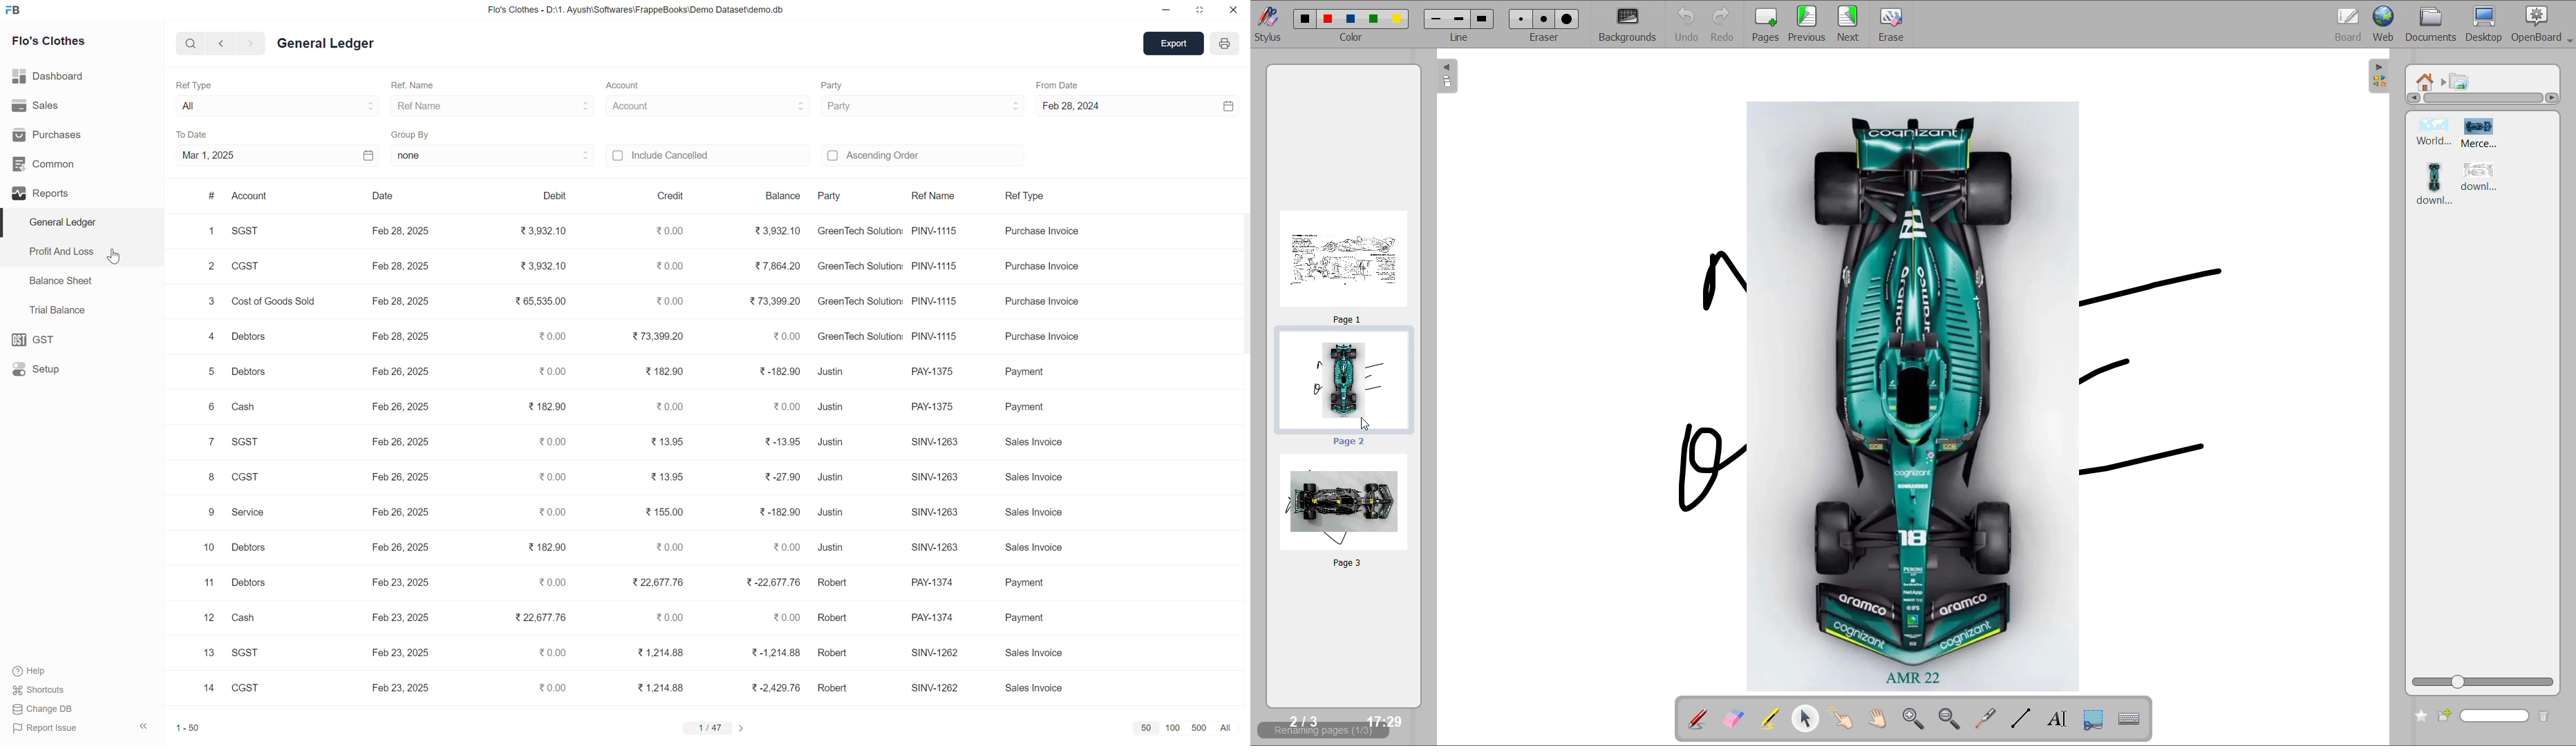 The image size is (2576, 756). What do you see at coordinates (667, 510) in the screenshot?
I see `₹155.00` at bounding box center [667, 510].